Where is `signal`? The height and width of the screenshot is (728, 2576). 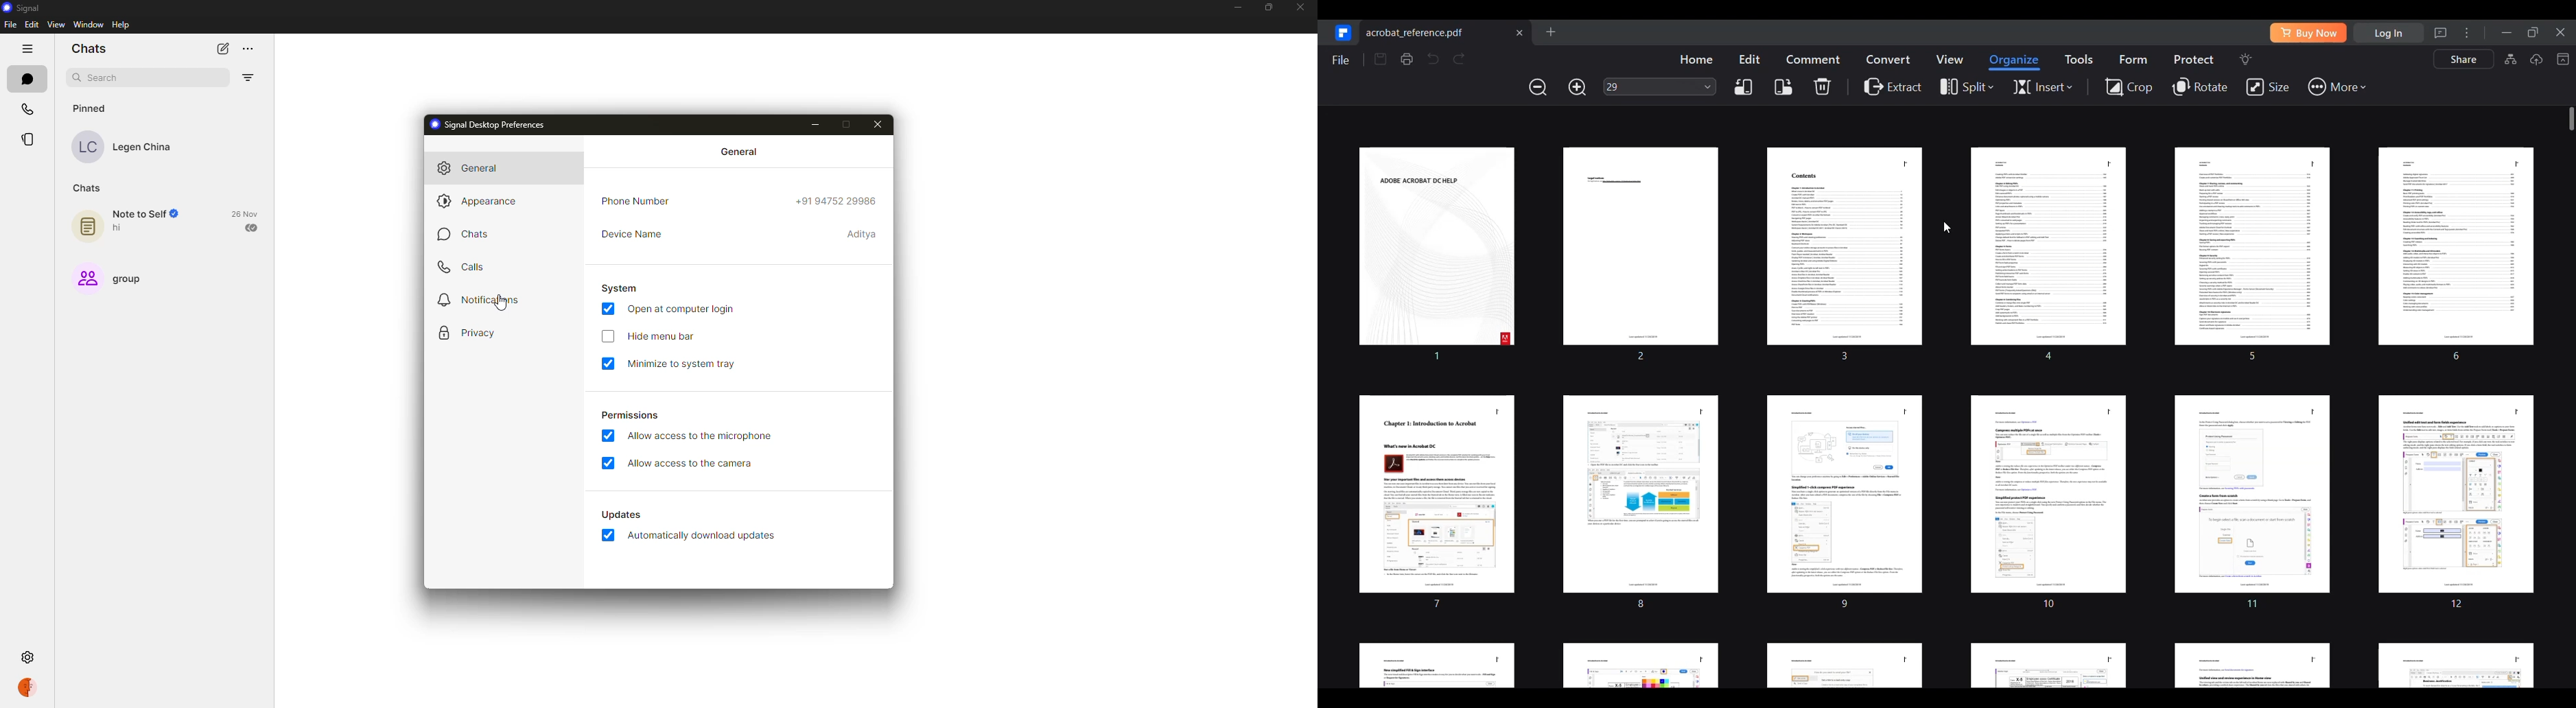
signal is located at coordinates (27, 8).